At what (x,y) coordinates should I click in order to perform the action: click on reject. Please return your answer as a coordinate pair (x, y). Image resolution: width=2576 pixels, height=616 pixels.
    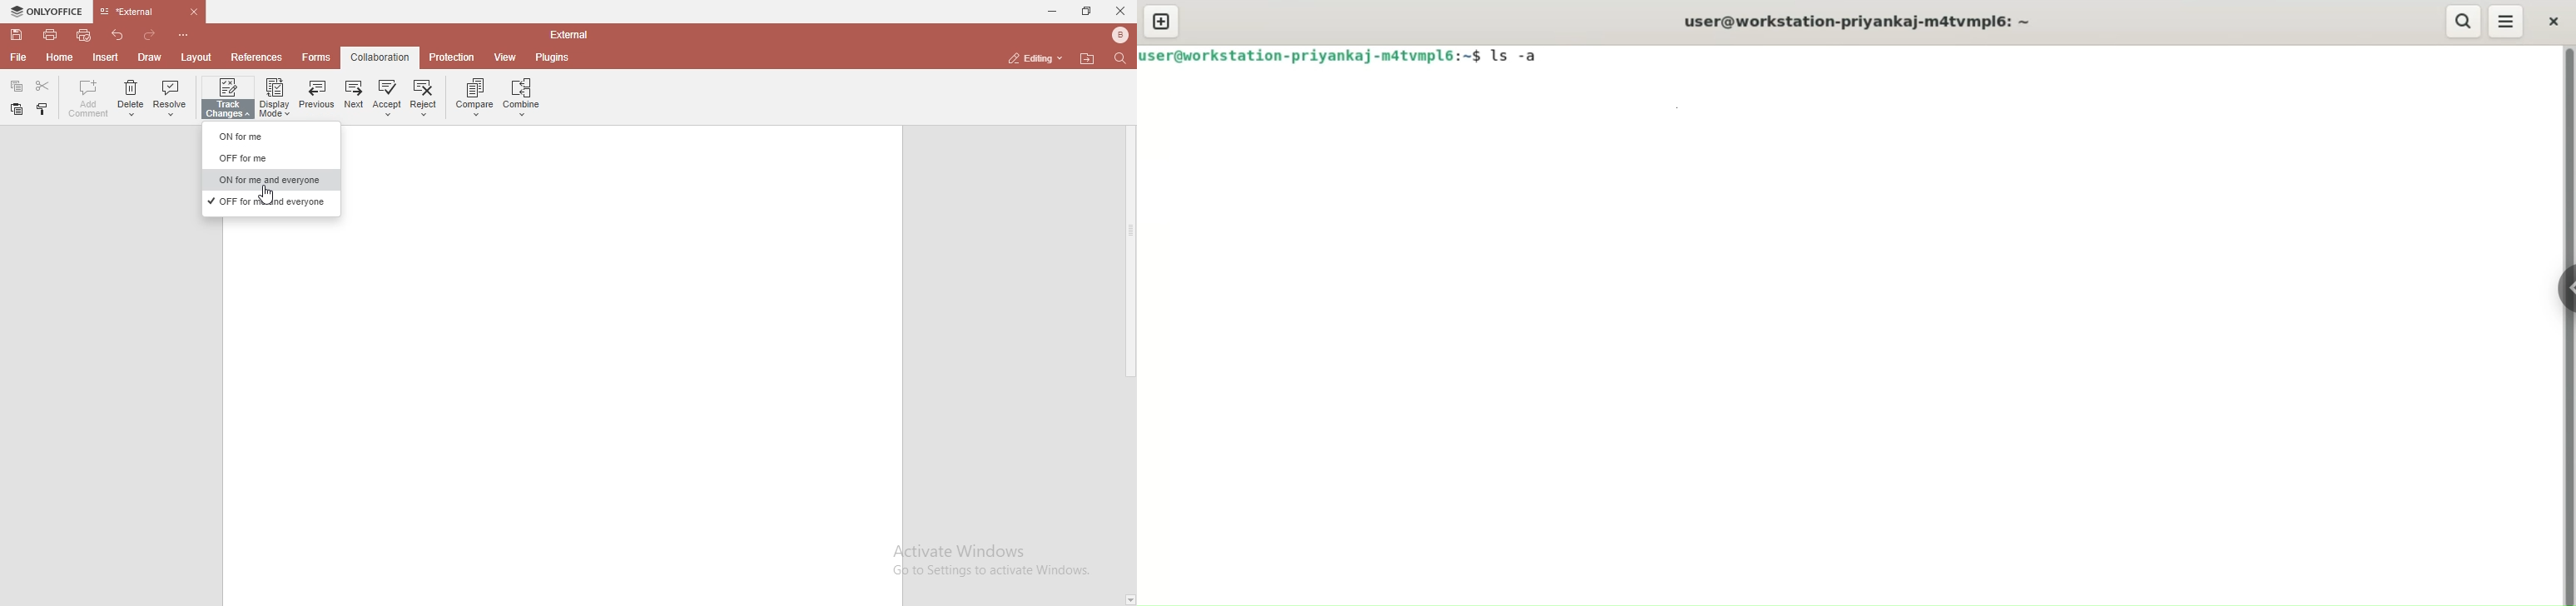
    Looking at the image, I should click on (425, 97).